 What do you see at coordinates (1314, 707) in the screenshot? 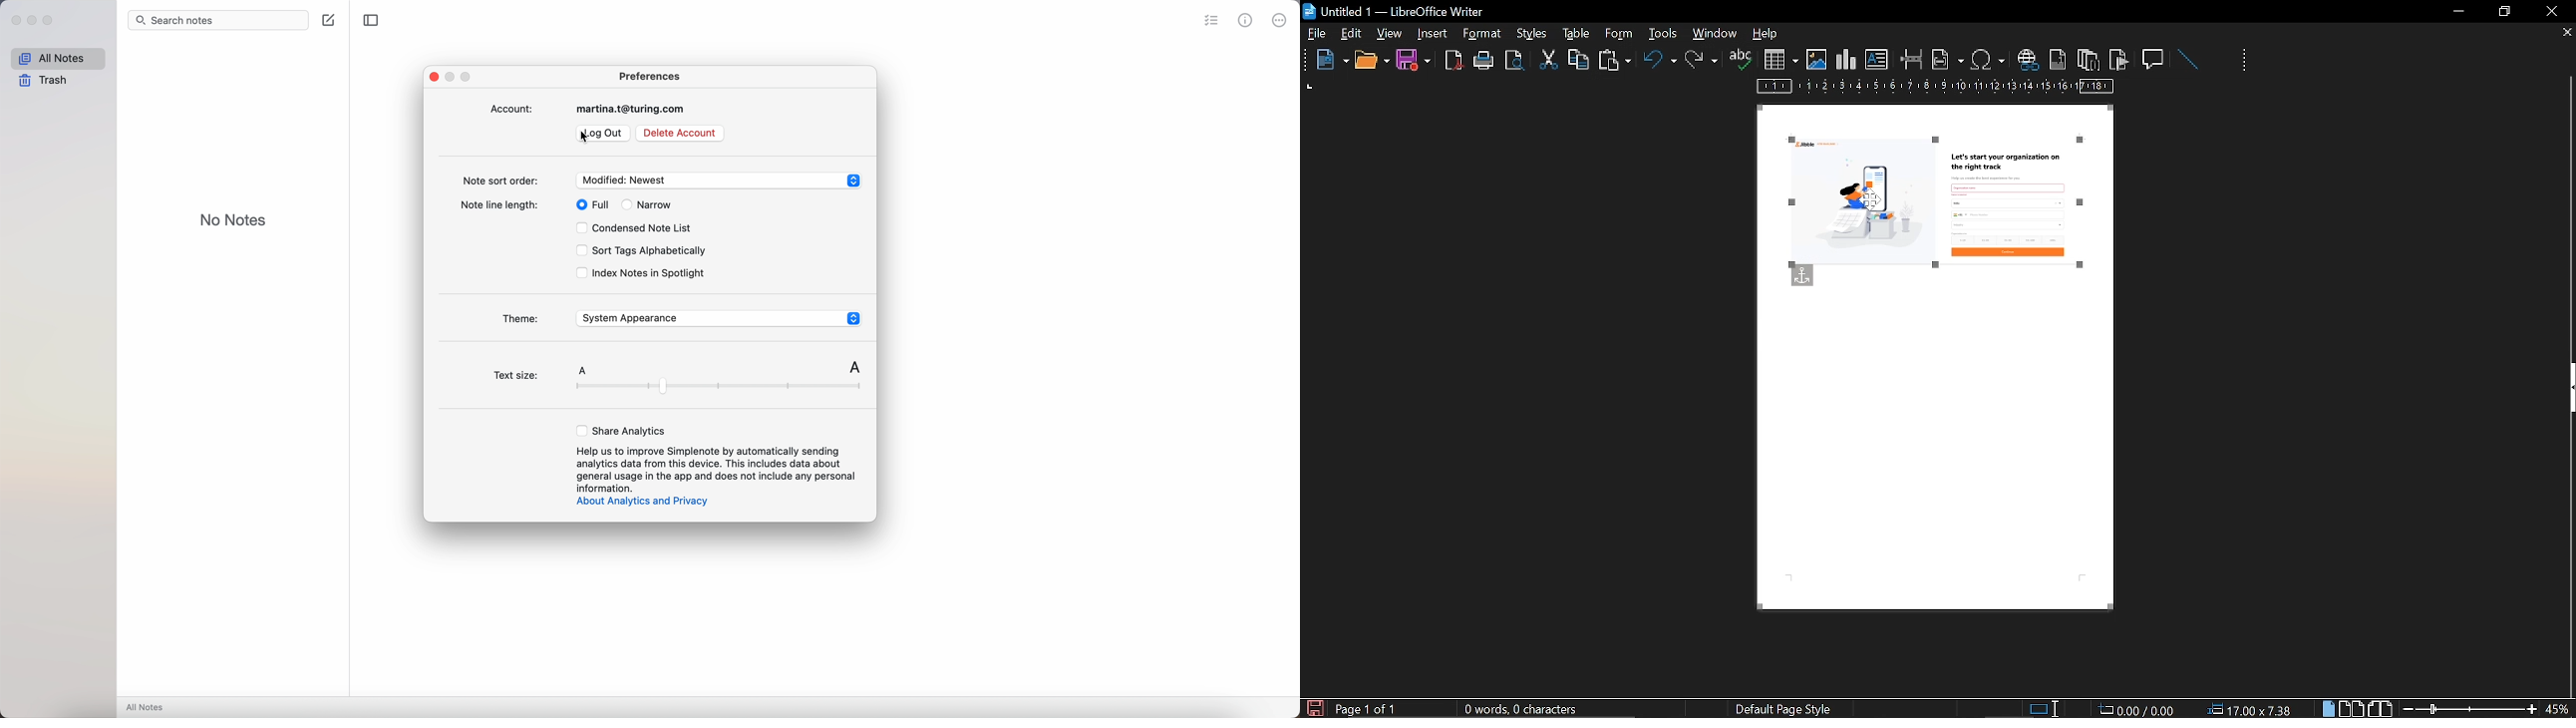
I see `save` at bounding box center [1314, 707].